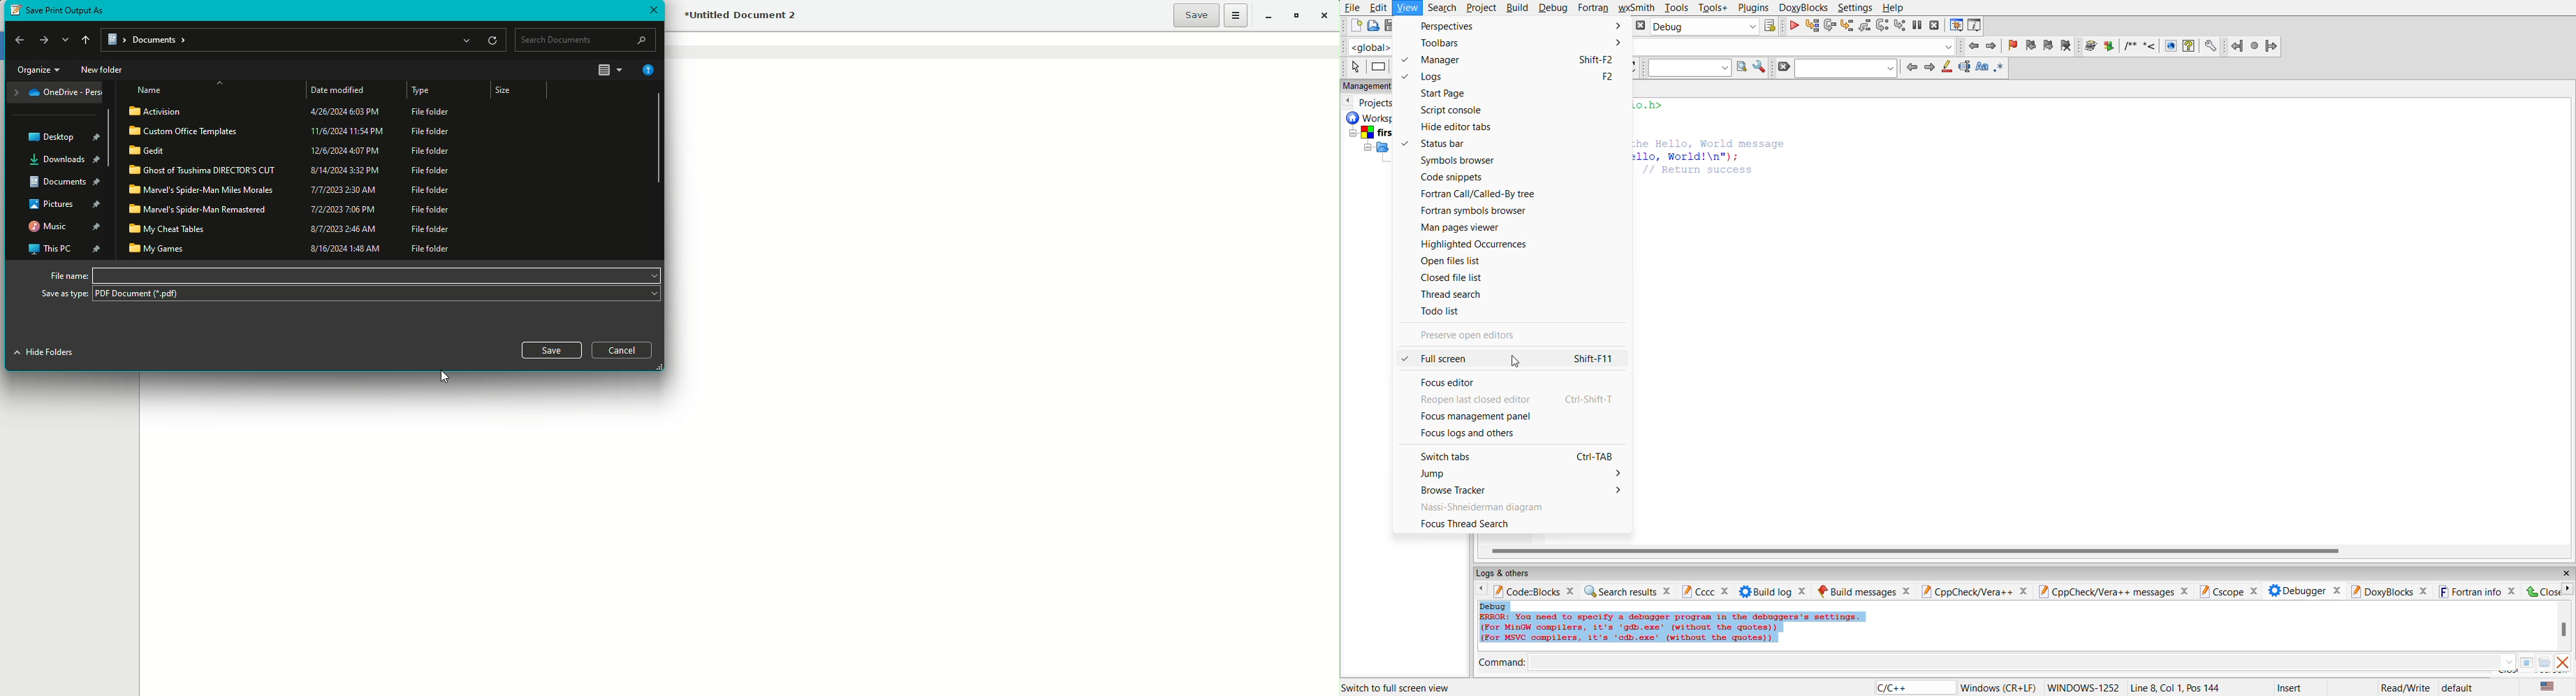 The height and width of the screenshot is (700, 2576). What do you see at coordinates (1401, 360) in the screenshot?
I see `check` at bounding box center [1401, 360].